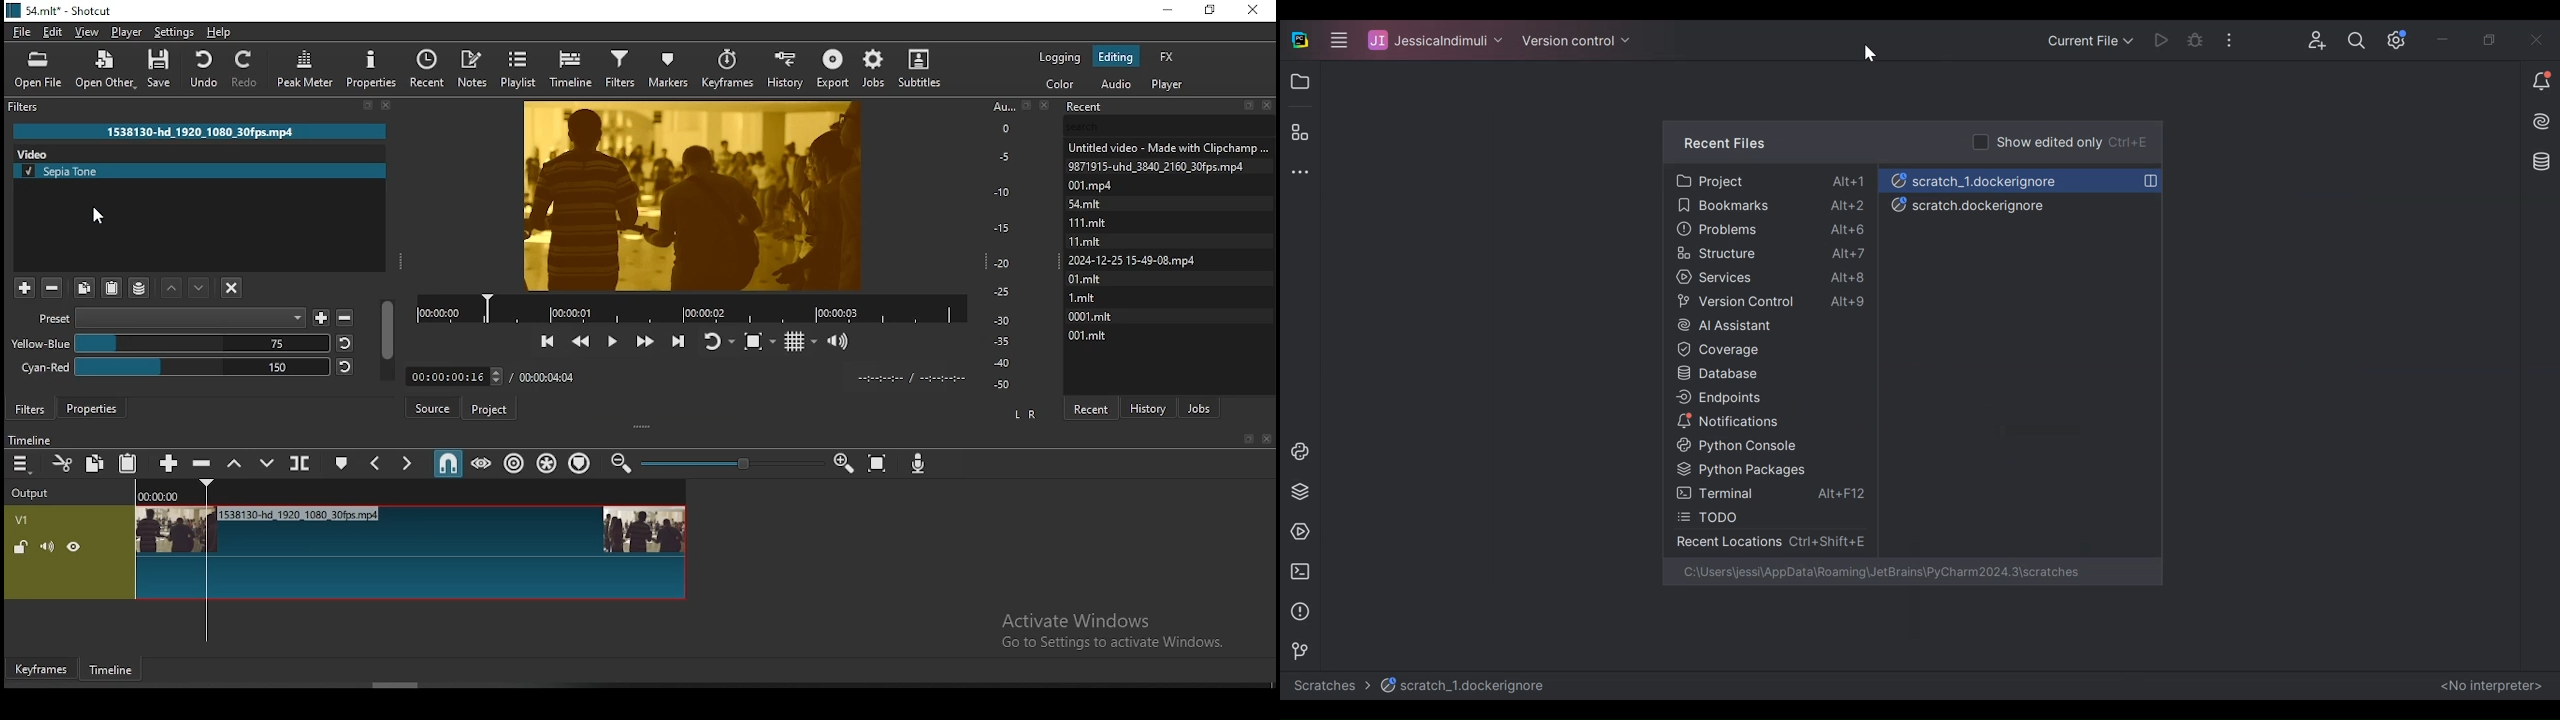  What do you see at coordinates (1061, 57) in the screenshot?
I see `logging` at bounding box center [1061, 57].